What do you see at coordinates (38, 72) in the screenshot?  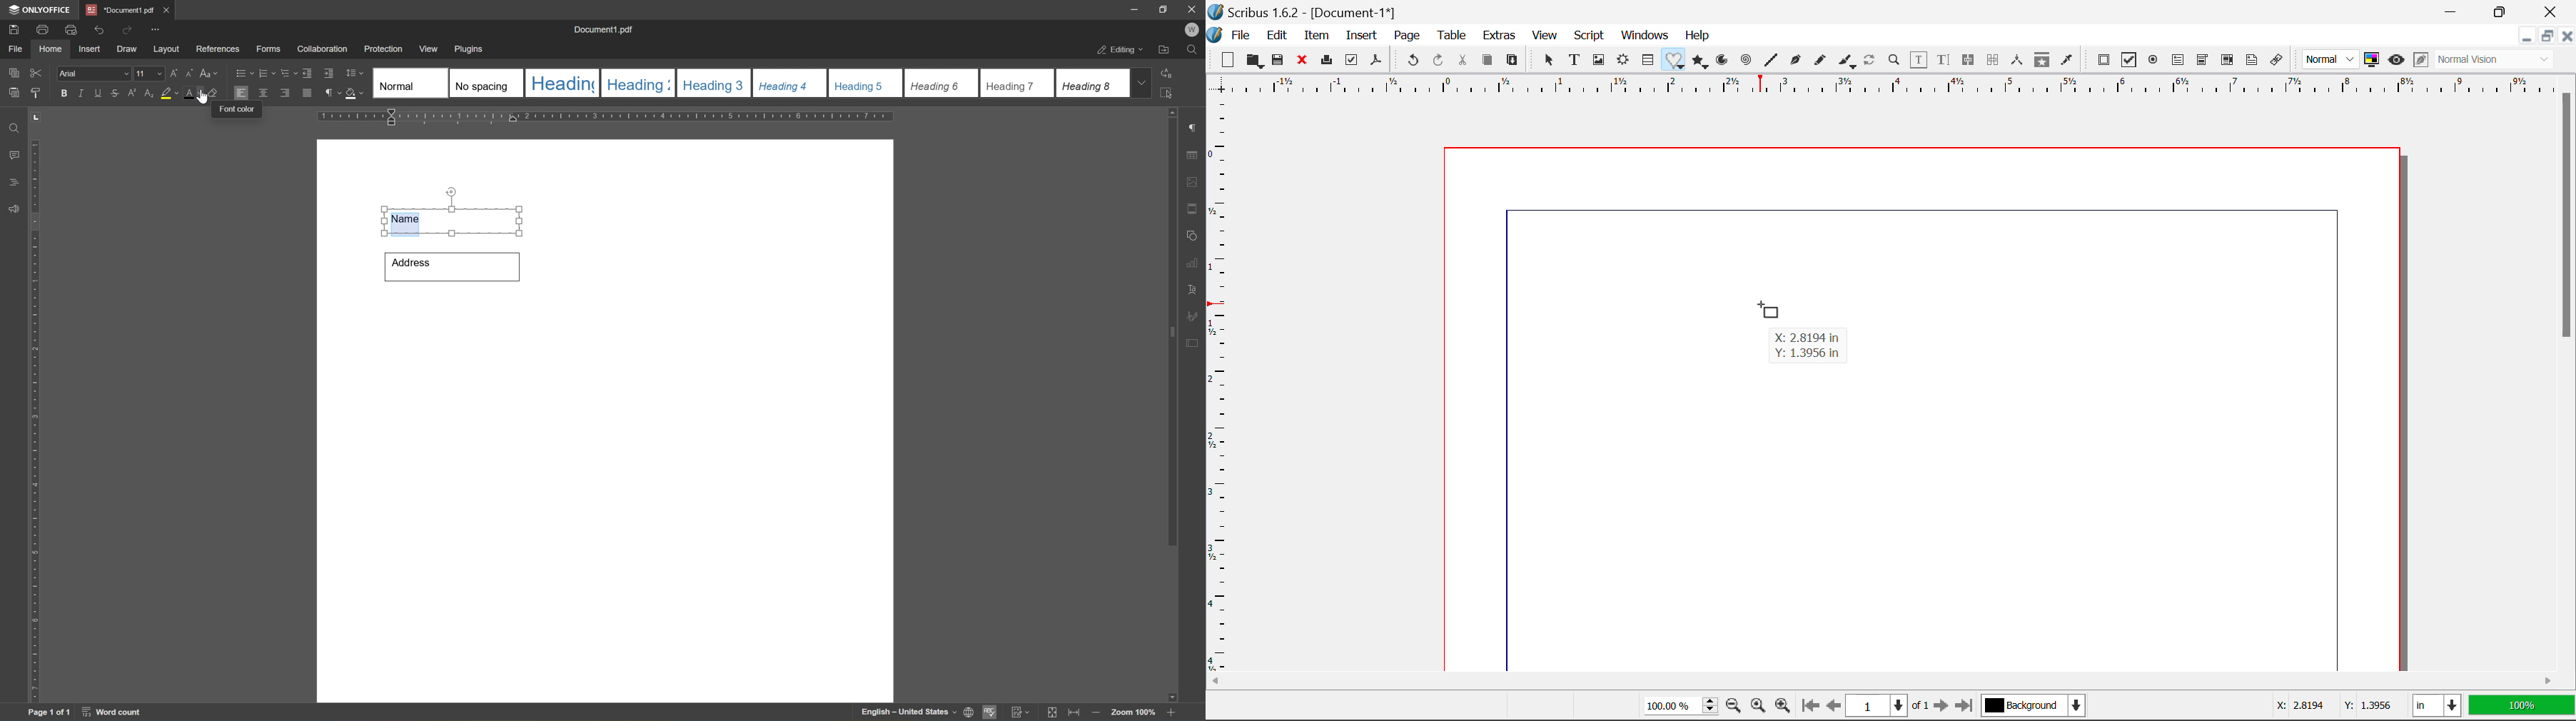 I see `cut` at bounding box center [38, 72].